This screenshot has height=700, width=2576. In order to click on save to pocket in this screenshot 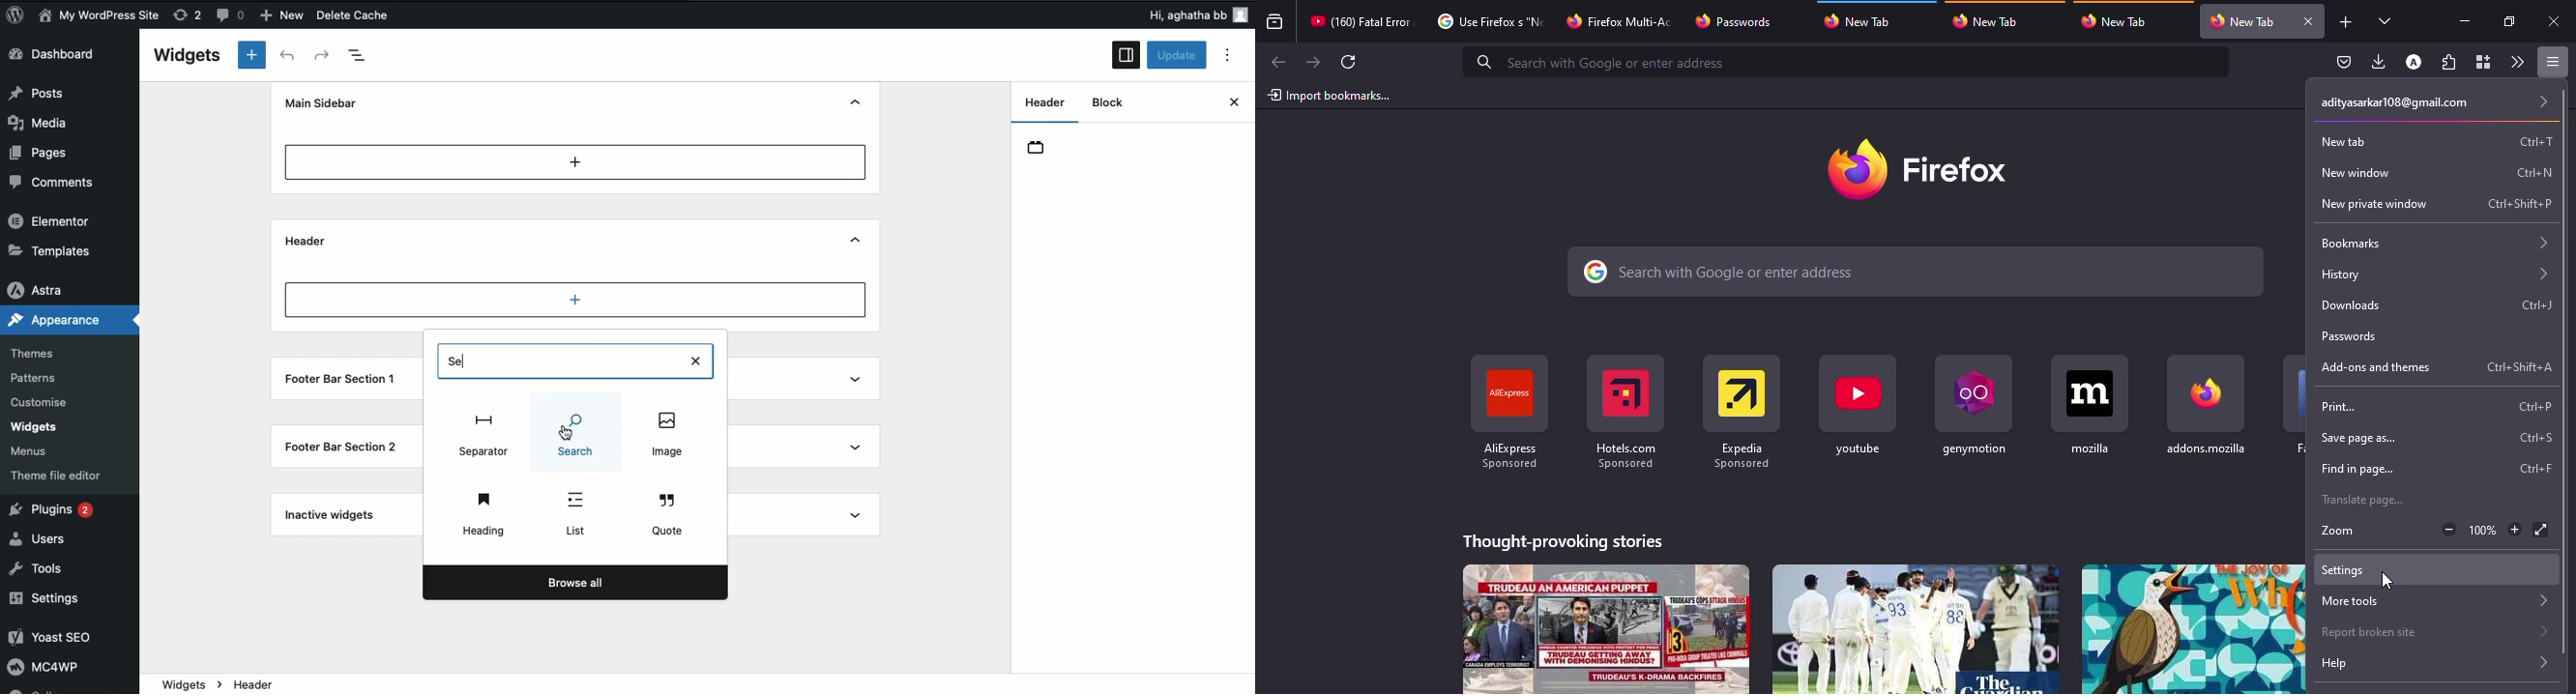, I will do `click(2344, 63)`.